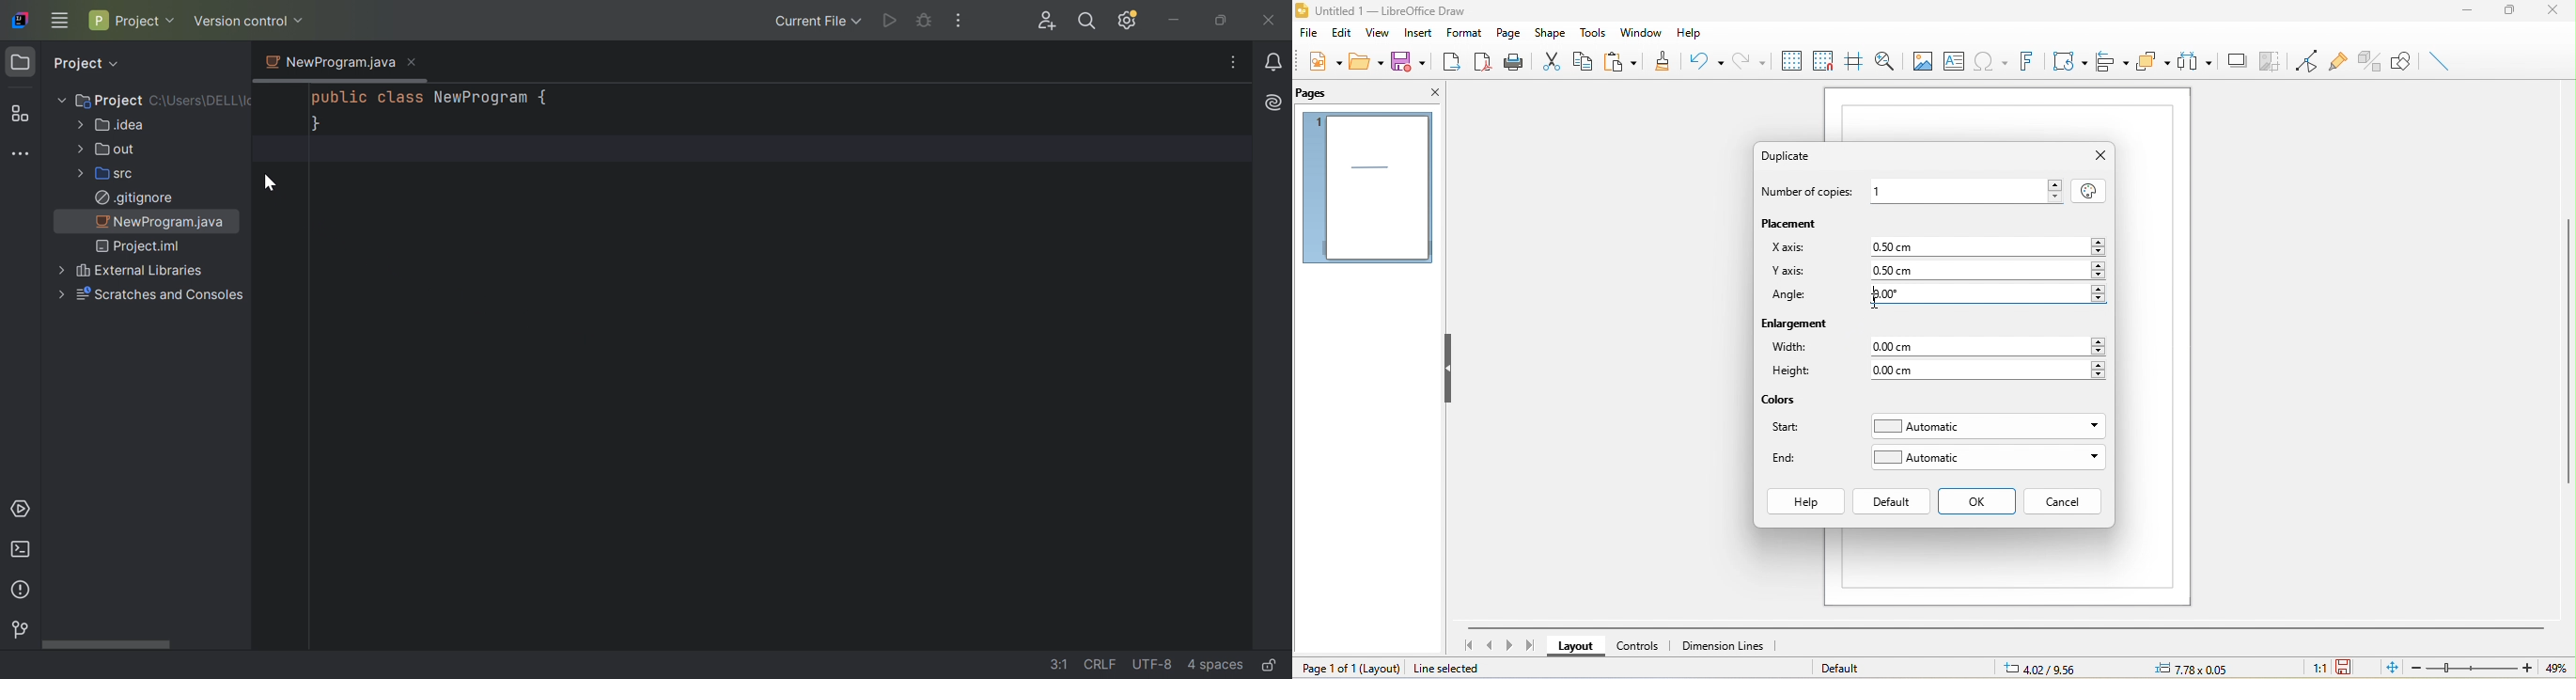  I want to click on previous page, so click(1490, 646).